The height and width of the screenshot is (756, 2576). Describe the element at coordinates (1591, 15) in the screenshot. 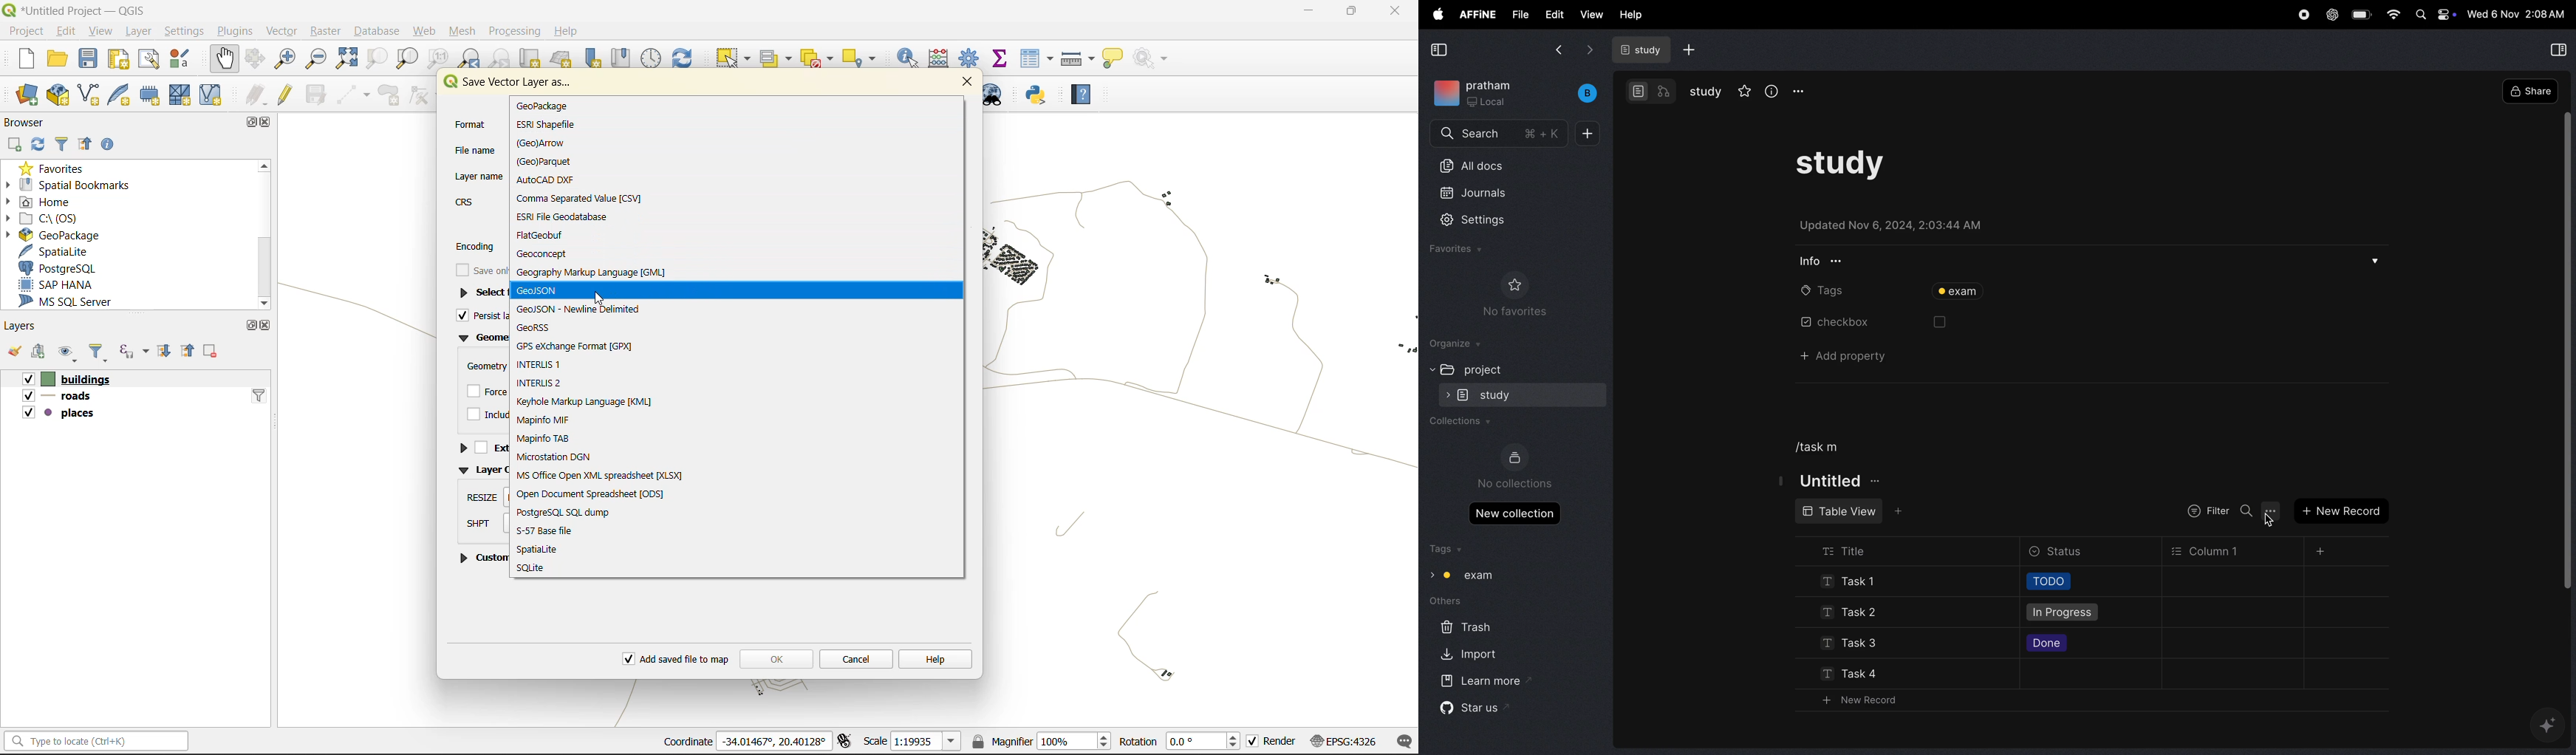

I see `view` at that location.